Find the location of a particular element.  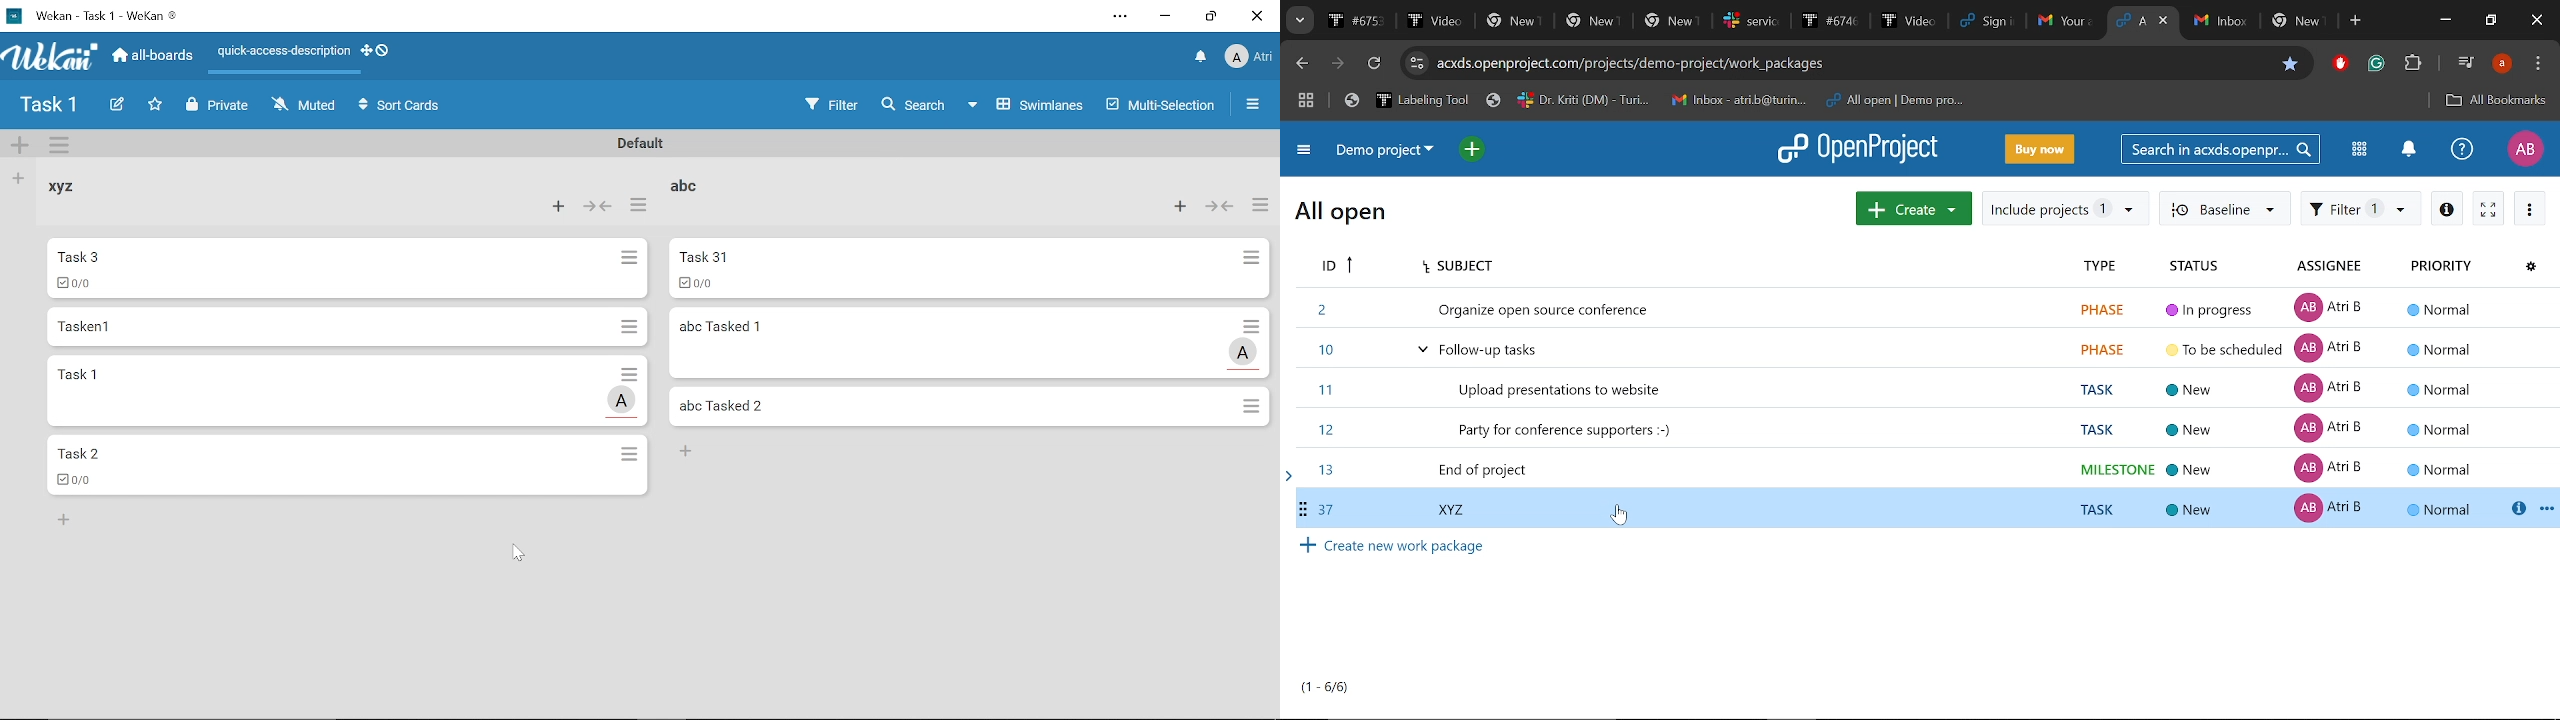

add is located at coordinates (67, 522).